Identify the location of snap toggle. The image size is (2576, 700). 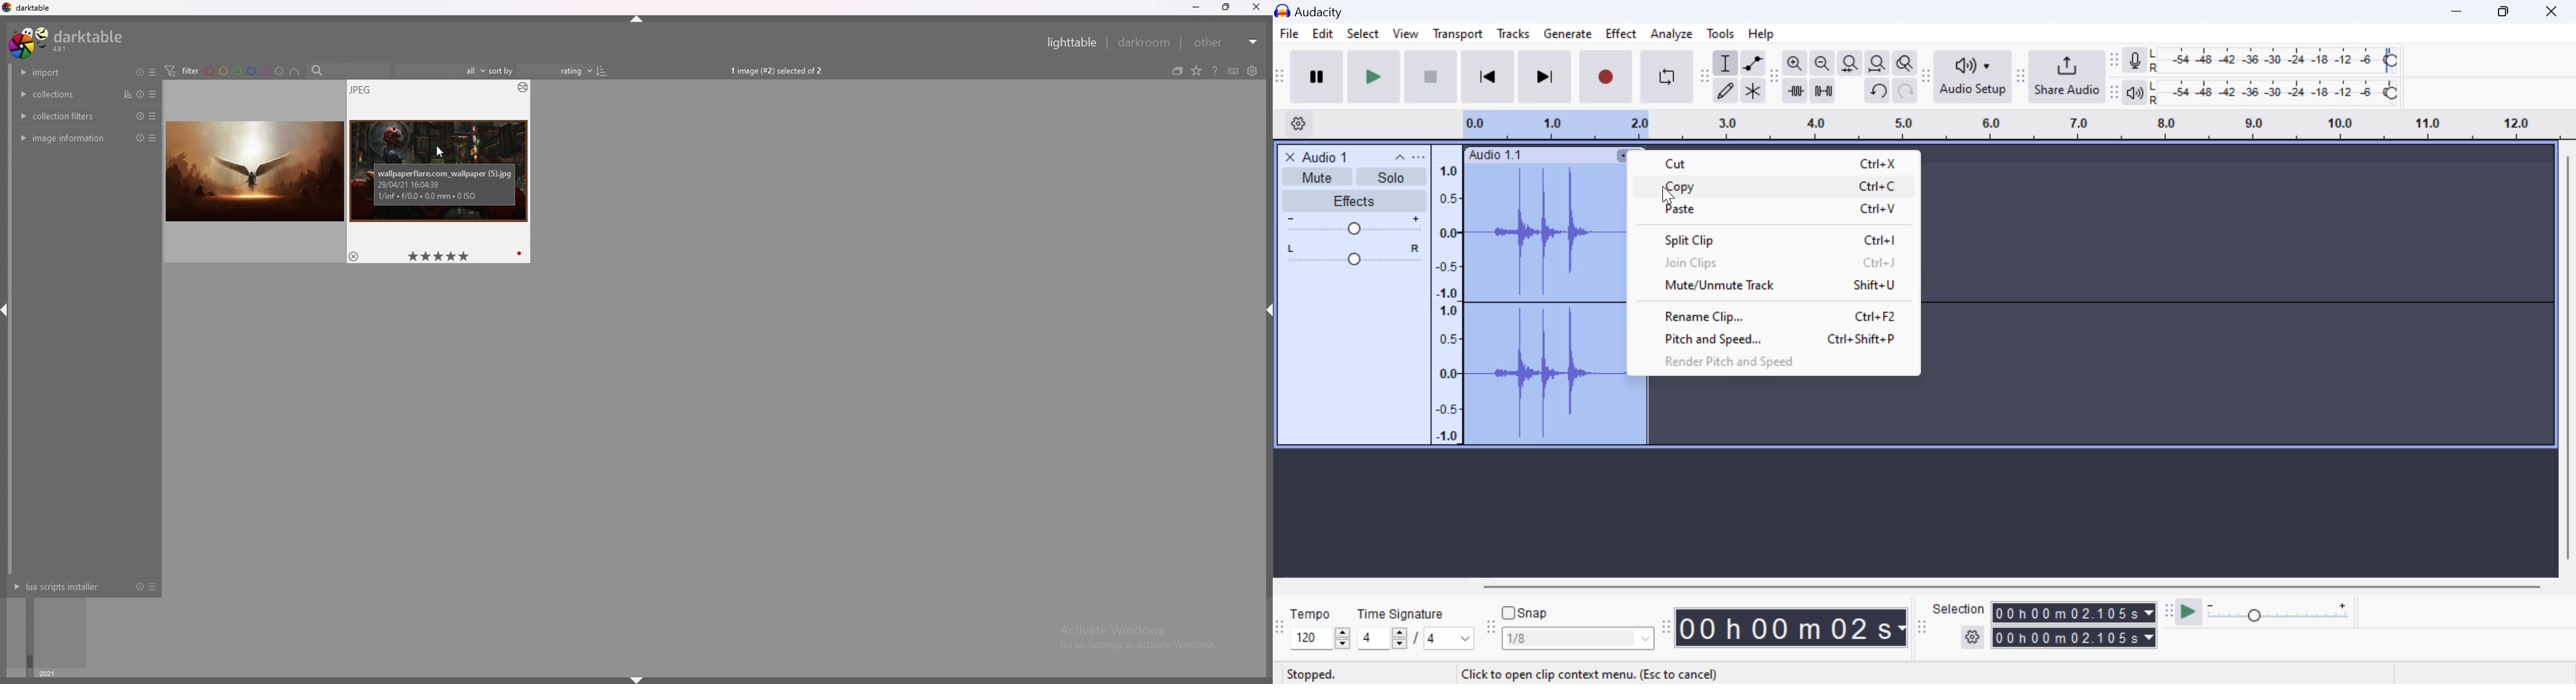
(1532, 613).